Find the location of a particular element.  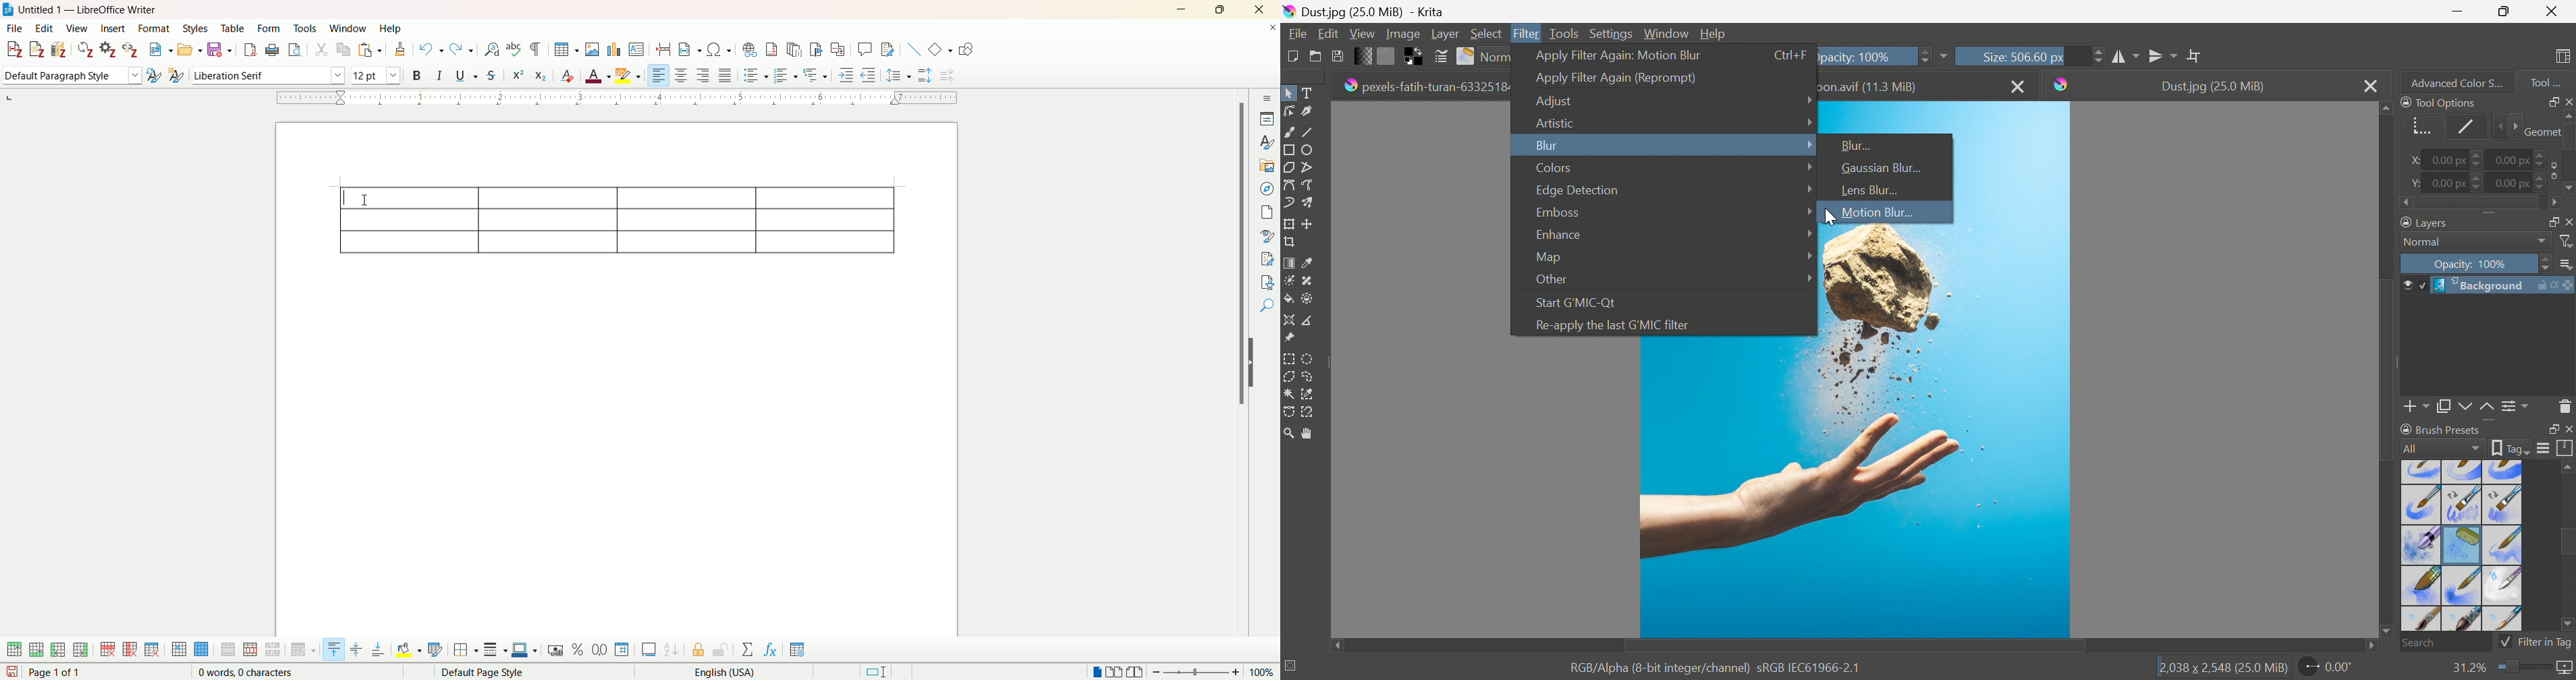

Ellipse tool is located at coordinates (1311, 149).